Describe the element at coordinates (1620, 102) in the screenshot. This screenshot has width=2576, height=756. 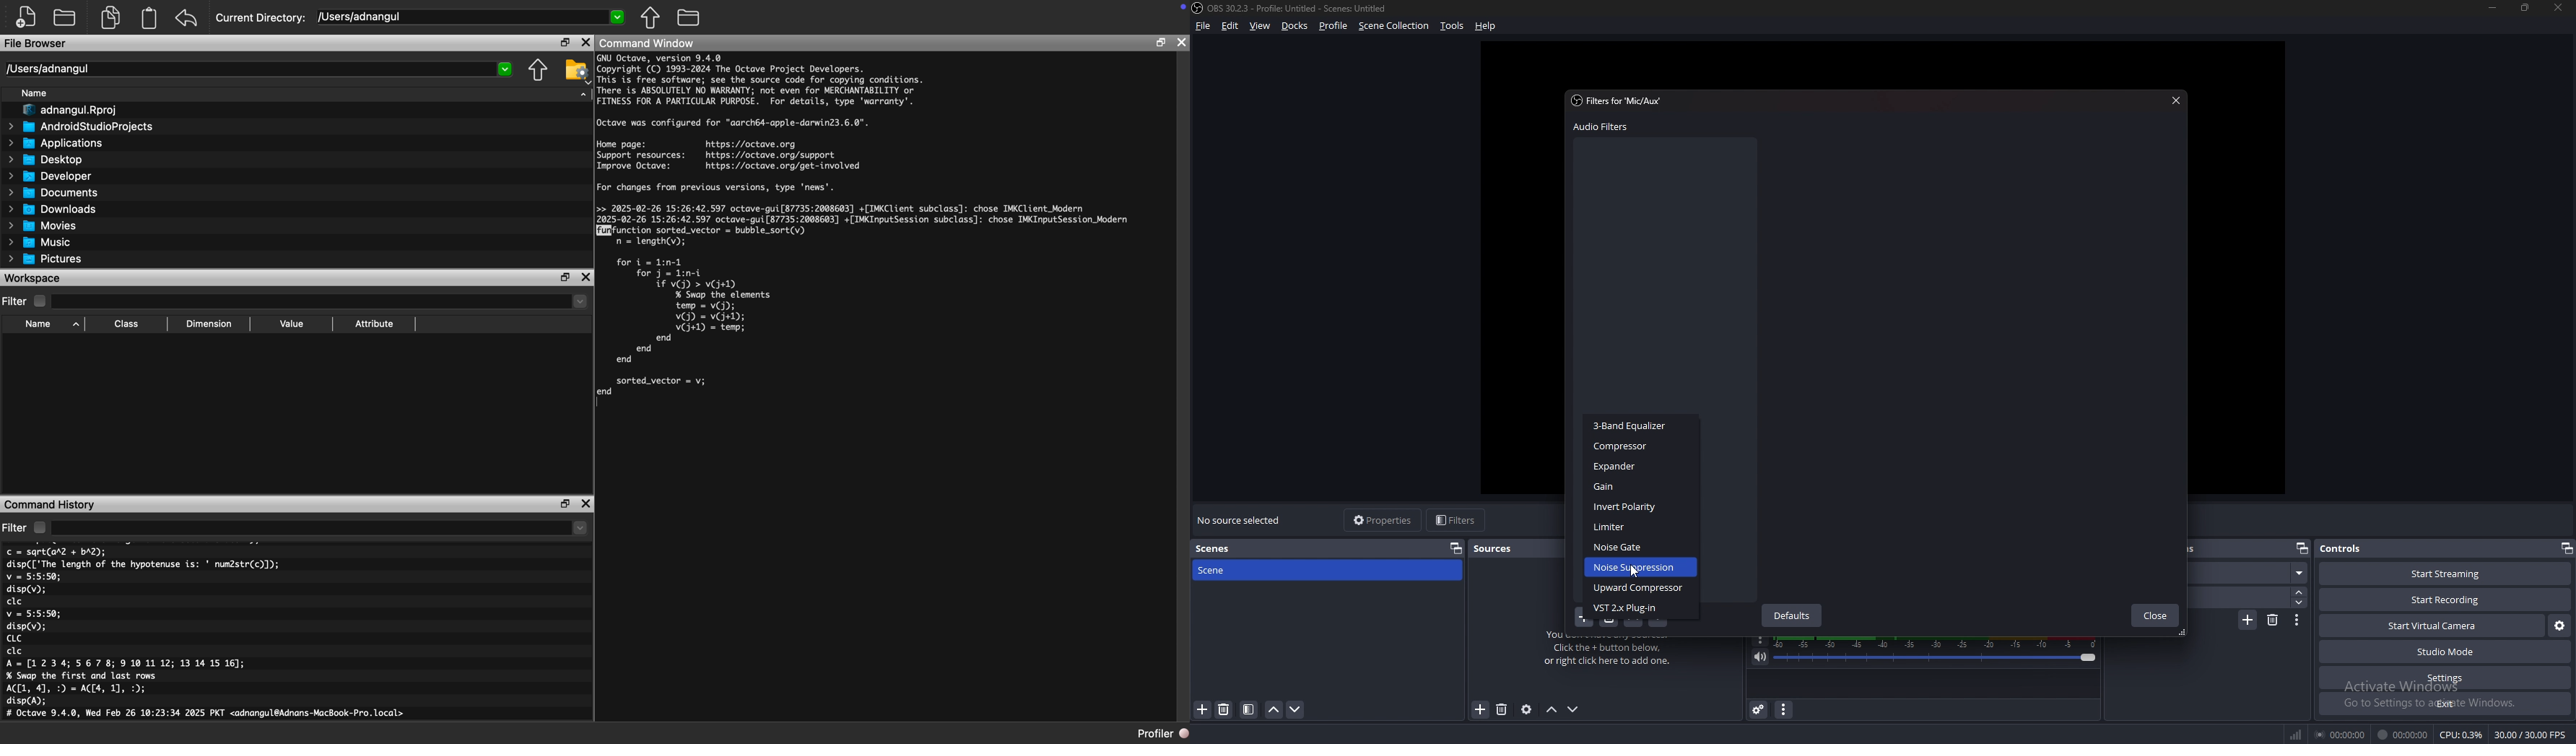
I see `filter for 'mic/aux'` at that location.